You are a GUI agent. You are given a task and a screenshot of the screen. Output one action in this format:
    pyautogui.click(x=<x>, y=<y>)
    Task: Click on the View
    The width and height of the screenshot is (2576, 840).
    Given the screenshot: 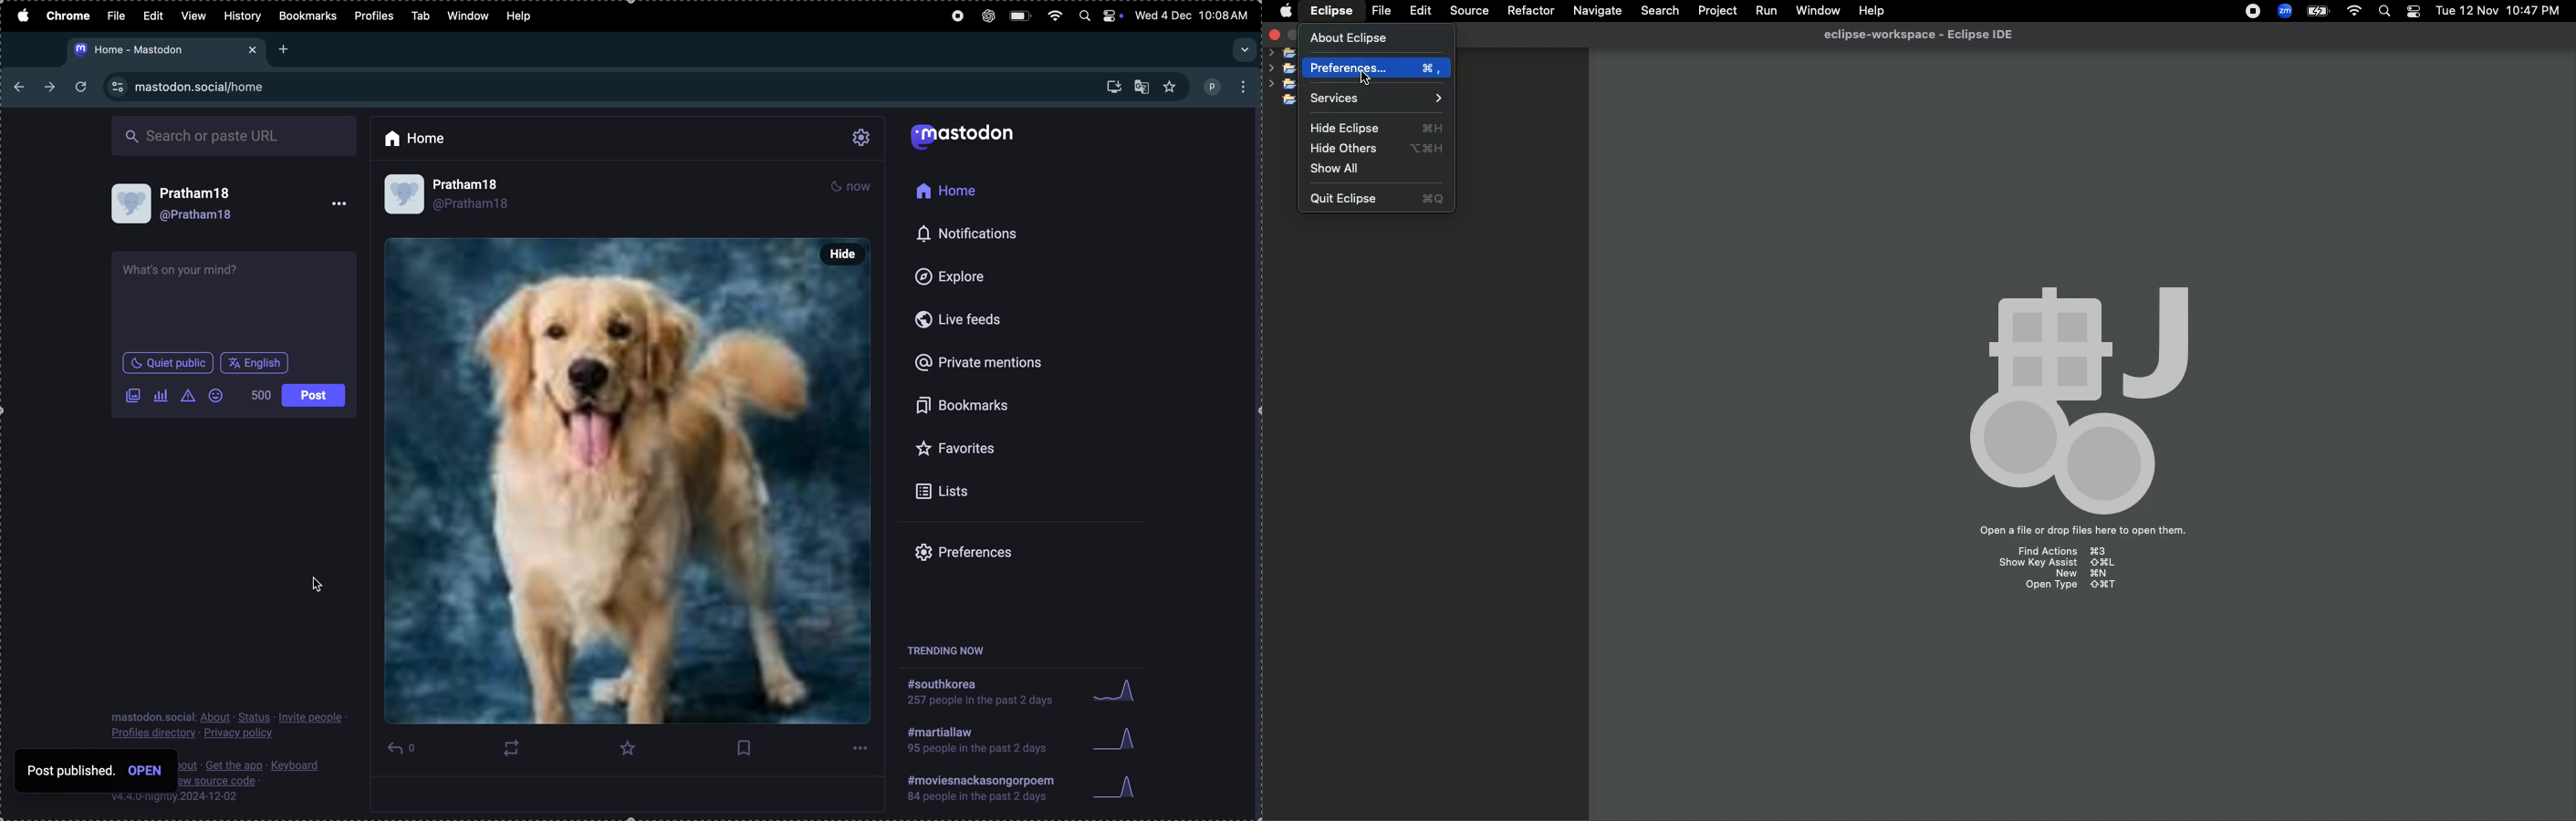 What is the action you would take?
    pyautogui.click(x=193, y=15)
    